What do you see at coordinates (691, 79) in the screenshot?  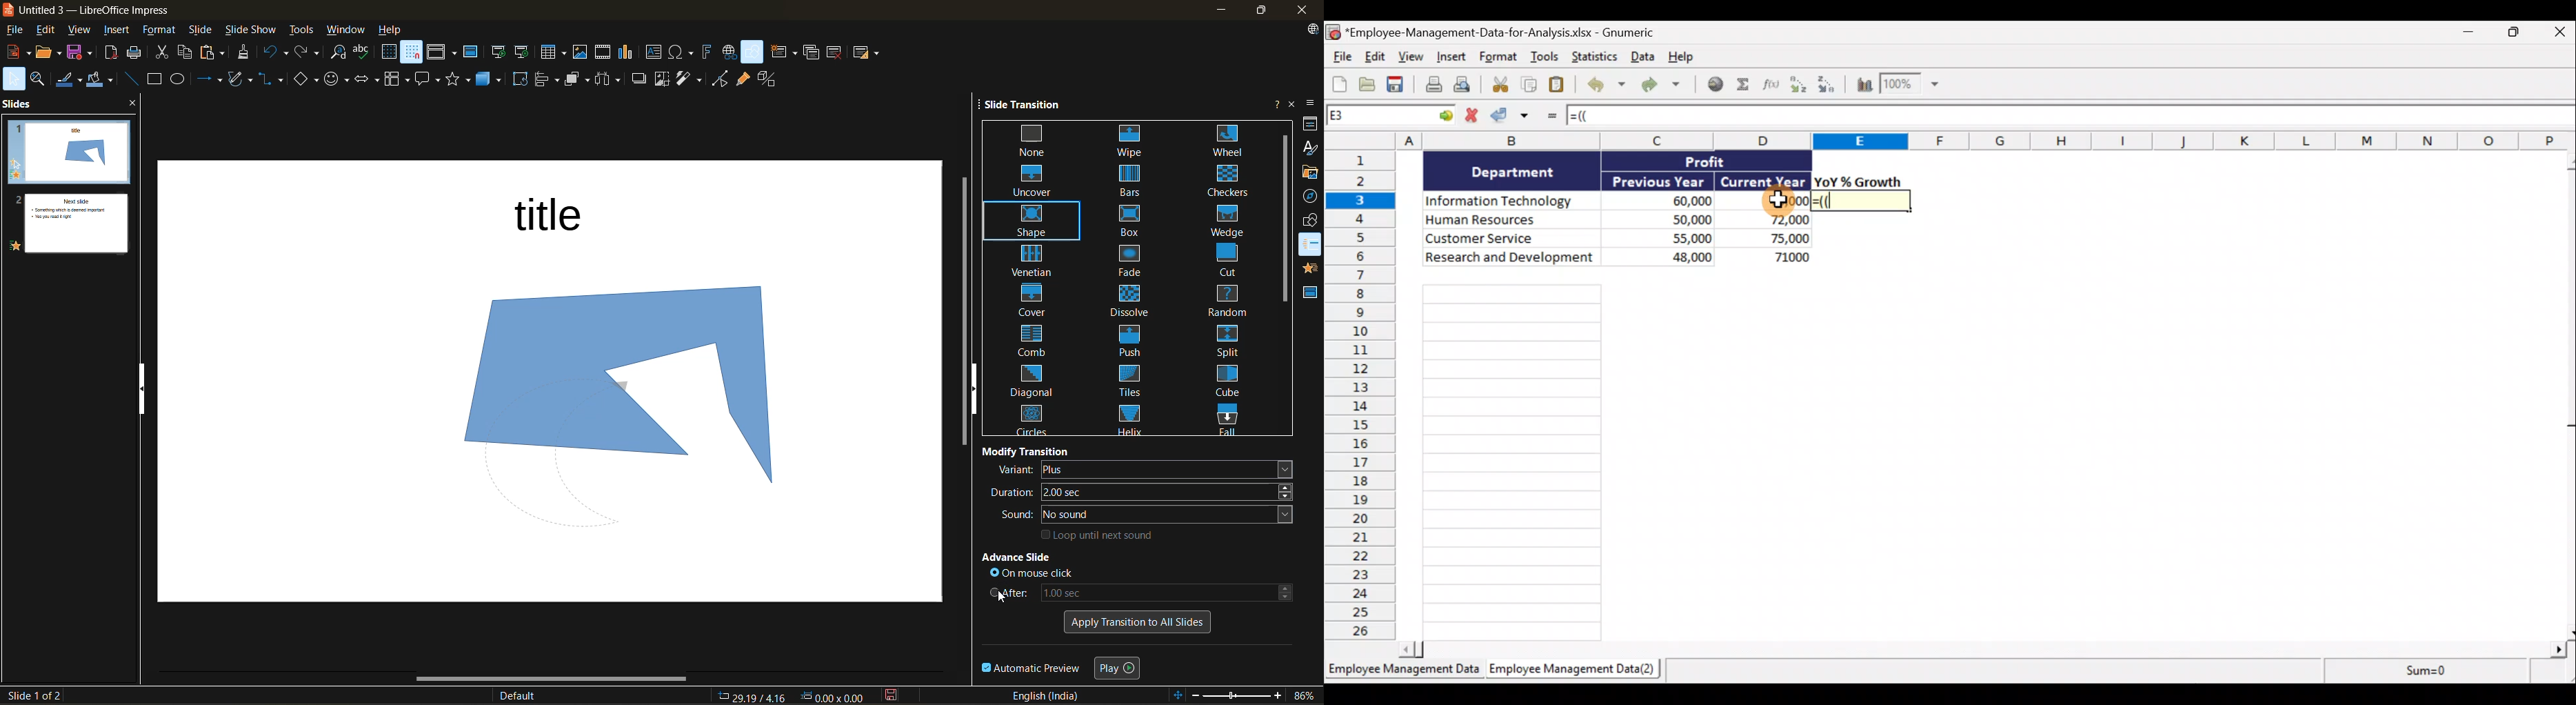 I see `filter` at bounding box center [691, 79].